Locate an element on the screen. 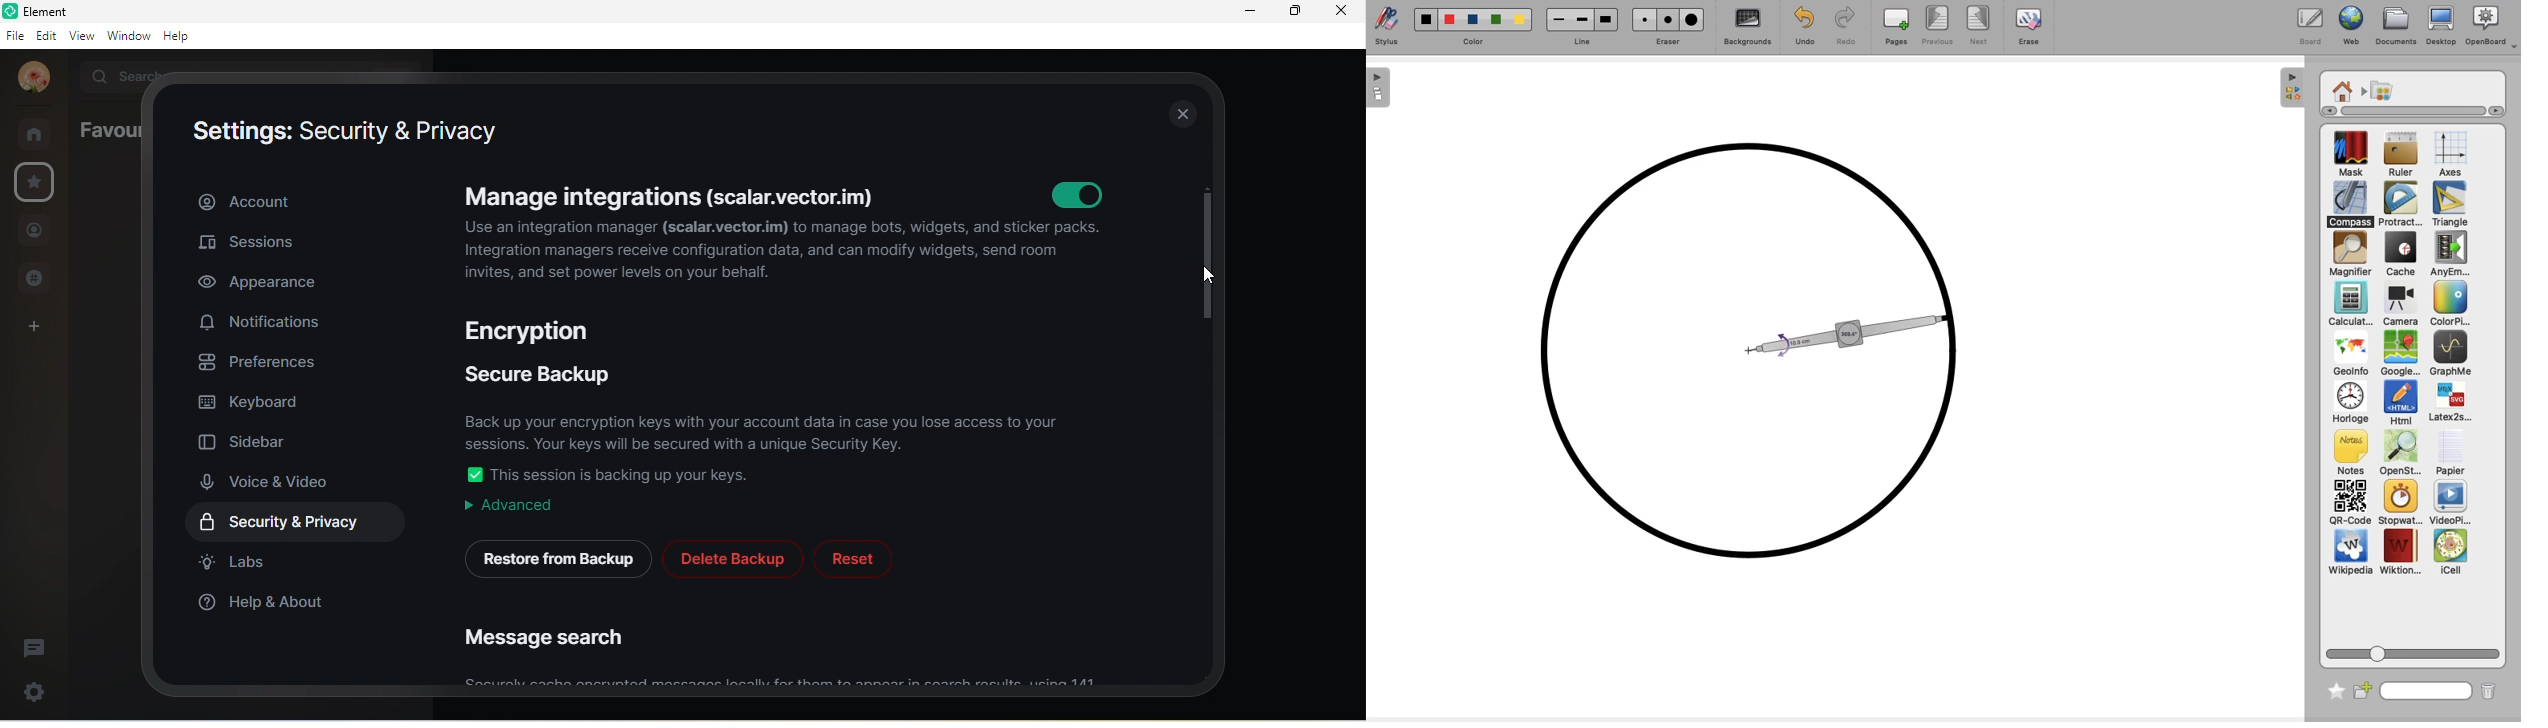 The width and height of the screenshot is (2548, 728). public room is located at coordinates (41, 277).